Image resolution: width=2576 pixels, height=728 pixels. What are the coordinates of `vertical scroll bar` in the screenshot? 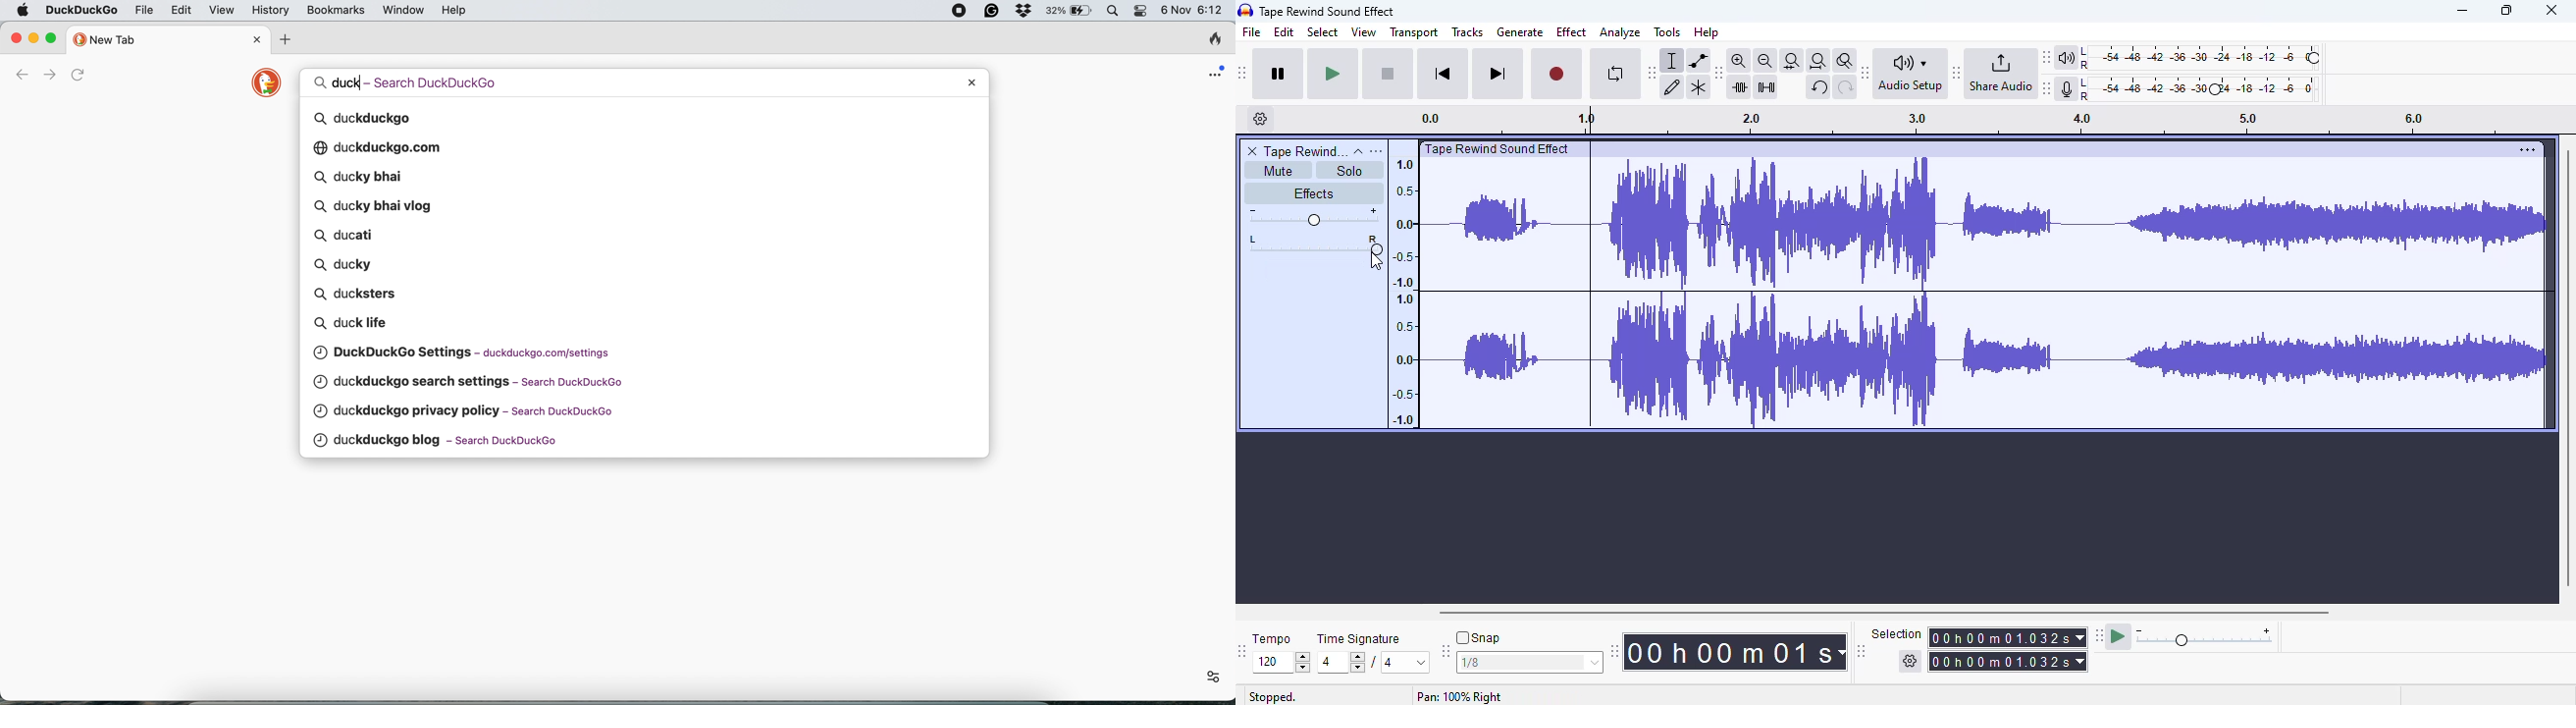 It's located at (2567, 367).